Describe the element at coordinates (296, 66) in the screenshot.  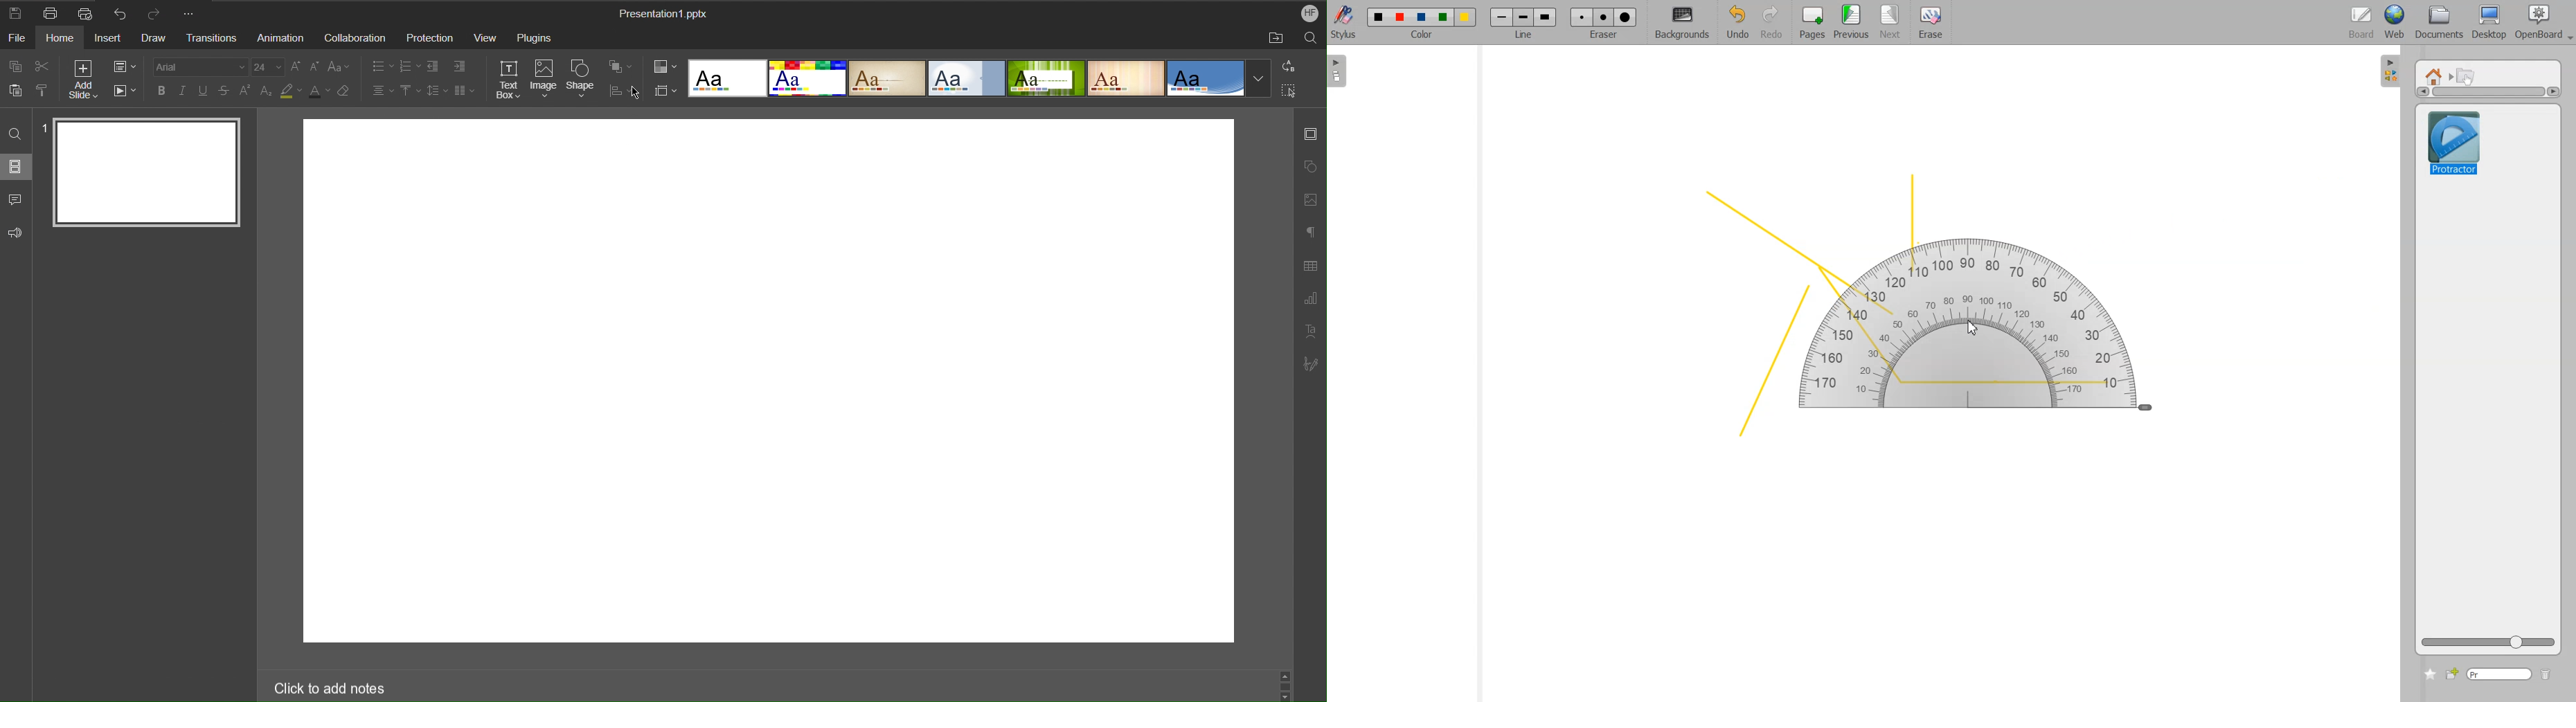
I see `Increase Size` at that location.